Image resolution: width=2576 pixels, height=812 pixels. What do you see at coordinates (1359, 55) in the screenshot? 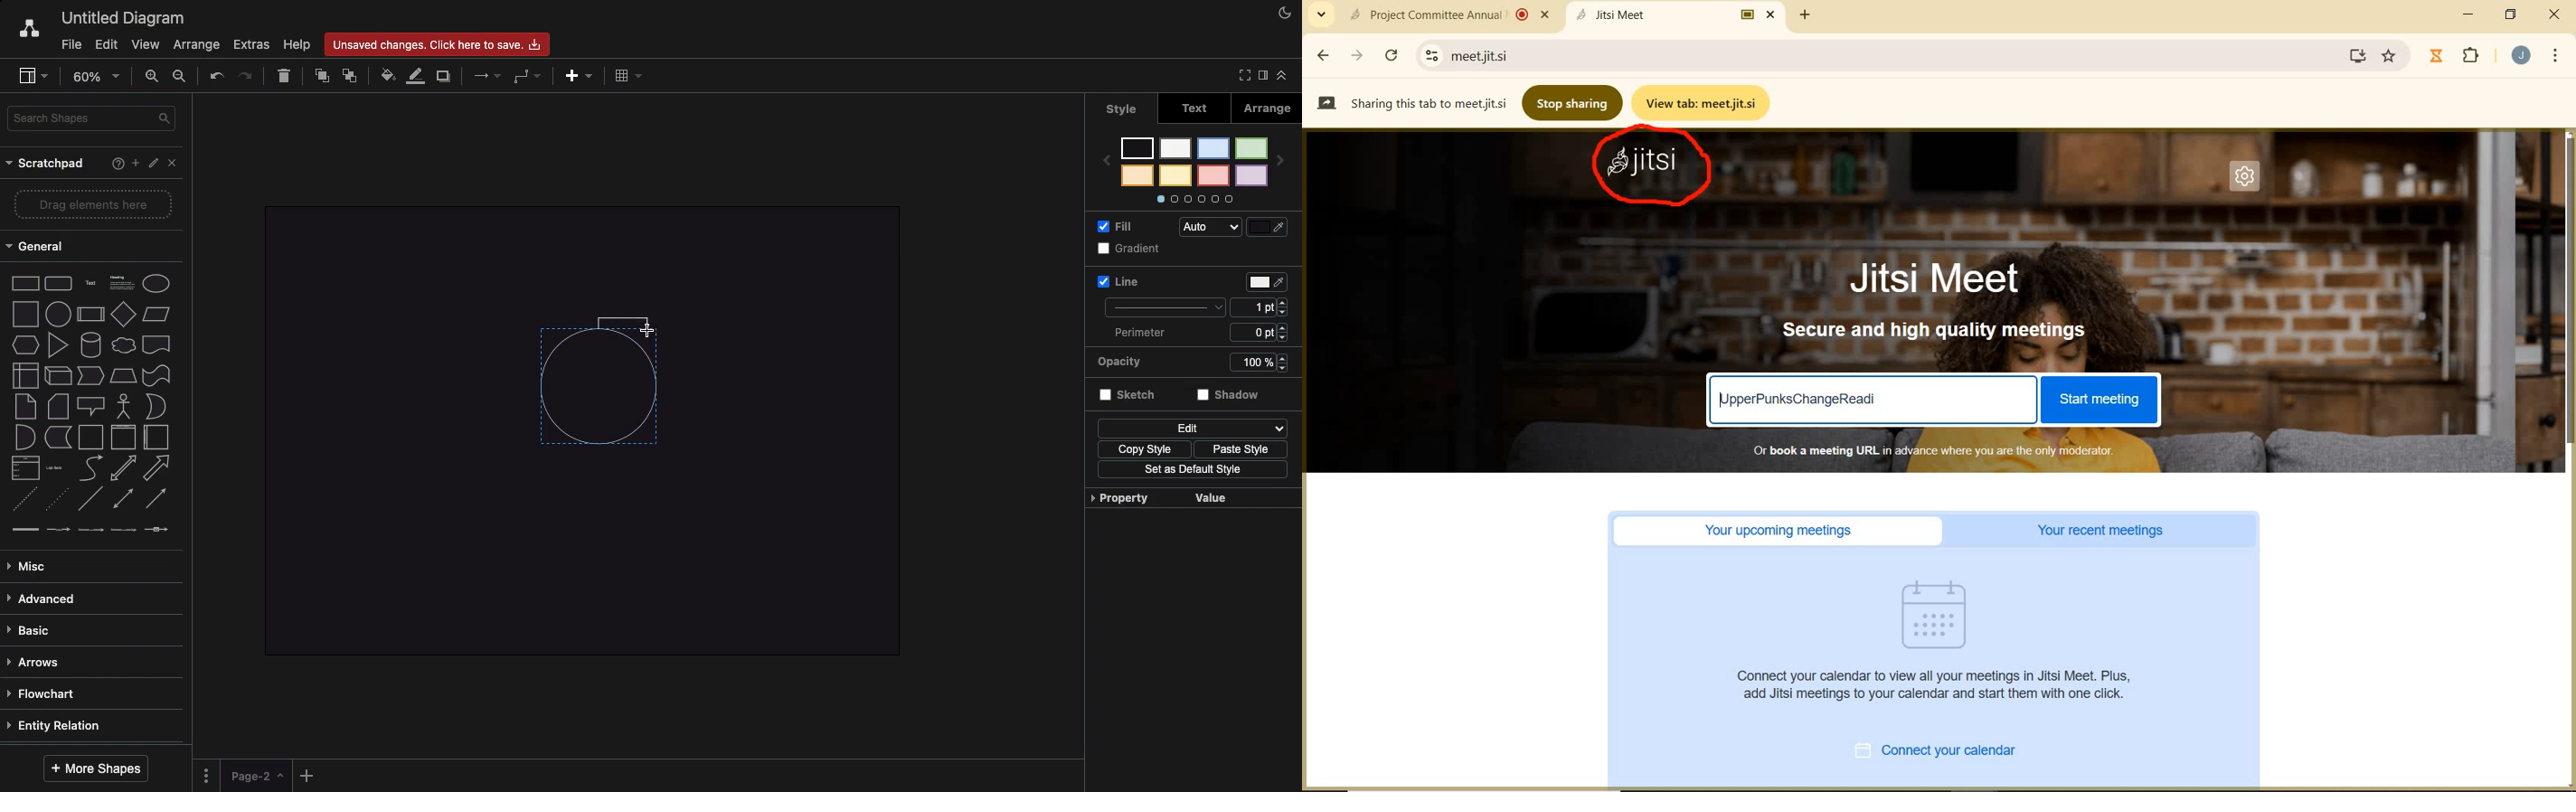
I see `FORWARD` at bounding box center [1359, 55].